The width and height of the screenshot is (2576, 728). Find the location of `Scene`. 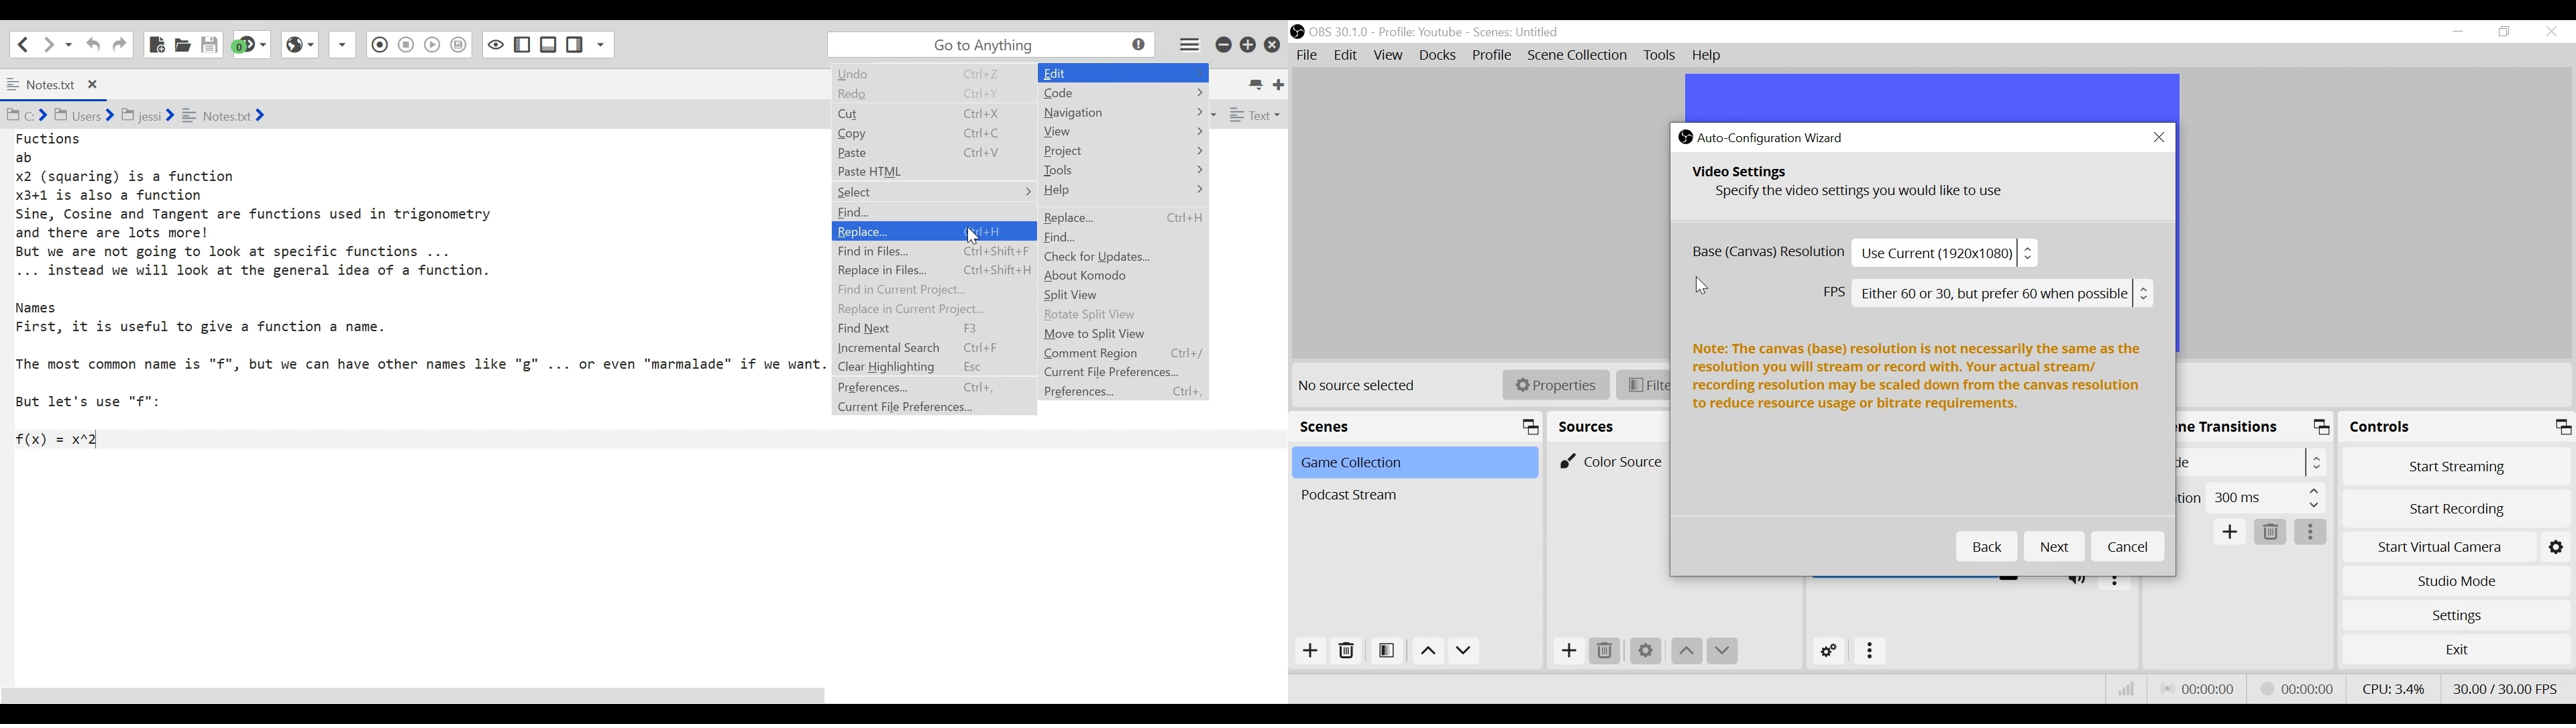

Scene is located at coordinates (1412, 495).